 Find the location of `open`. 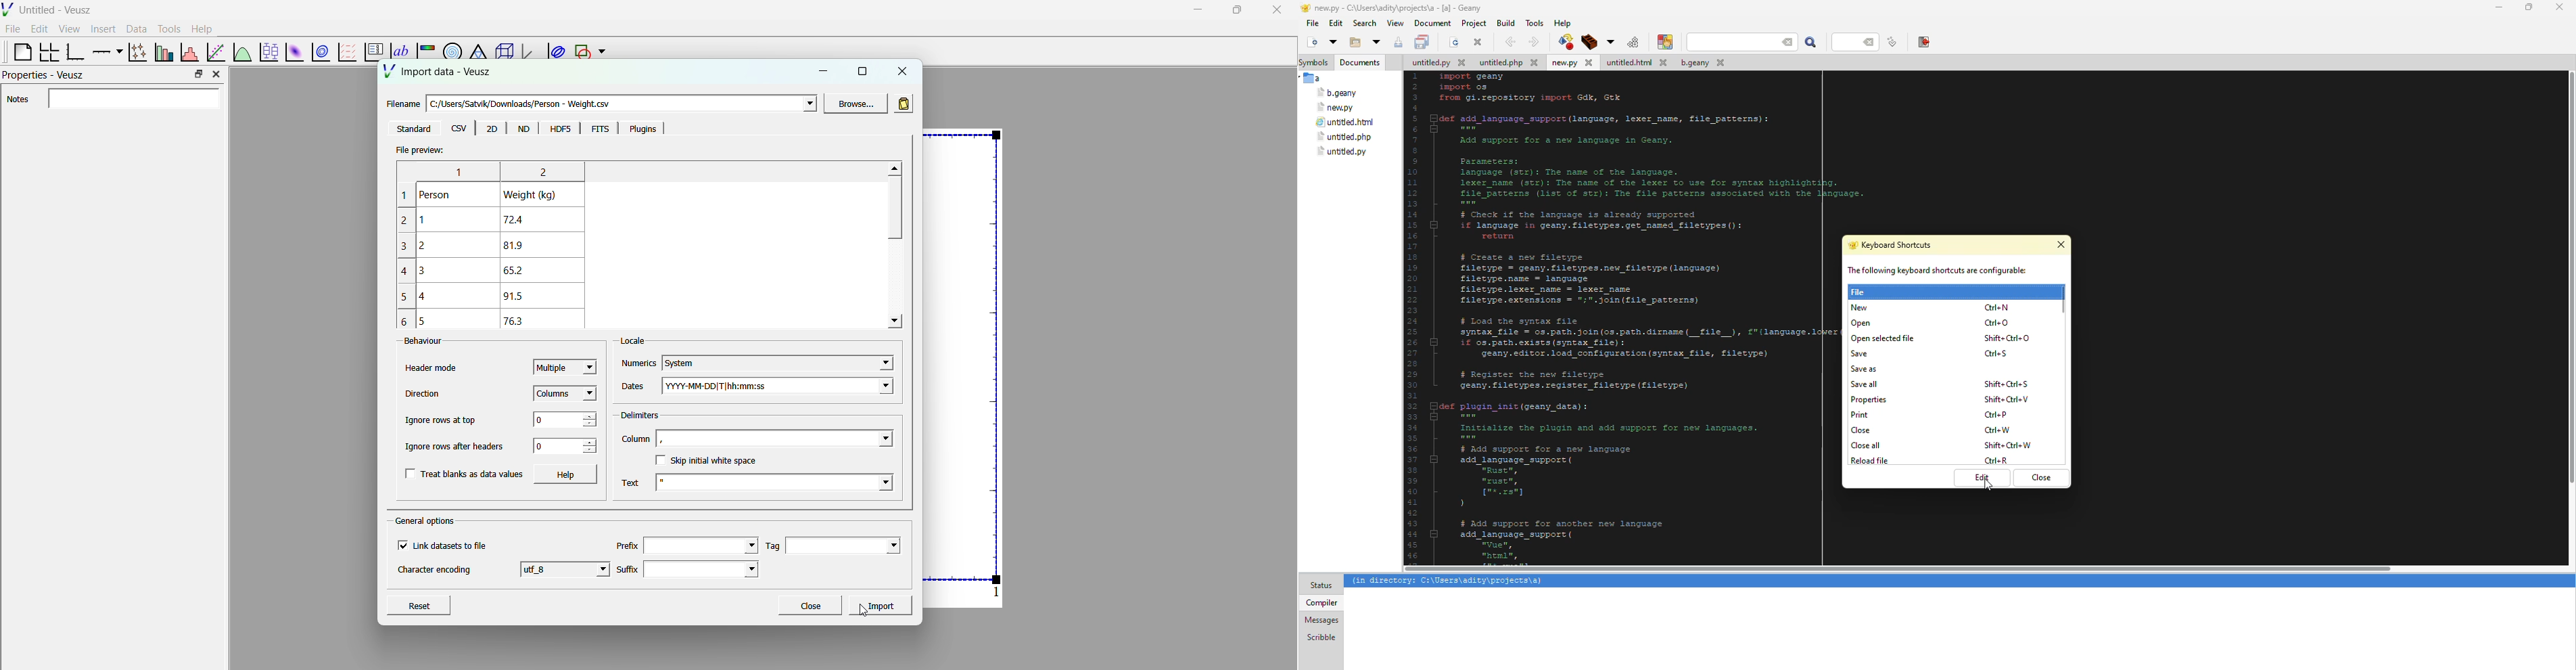

open is located at coordinates (1376, 43).